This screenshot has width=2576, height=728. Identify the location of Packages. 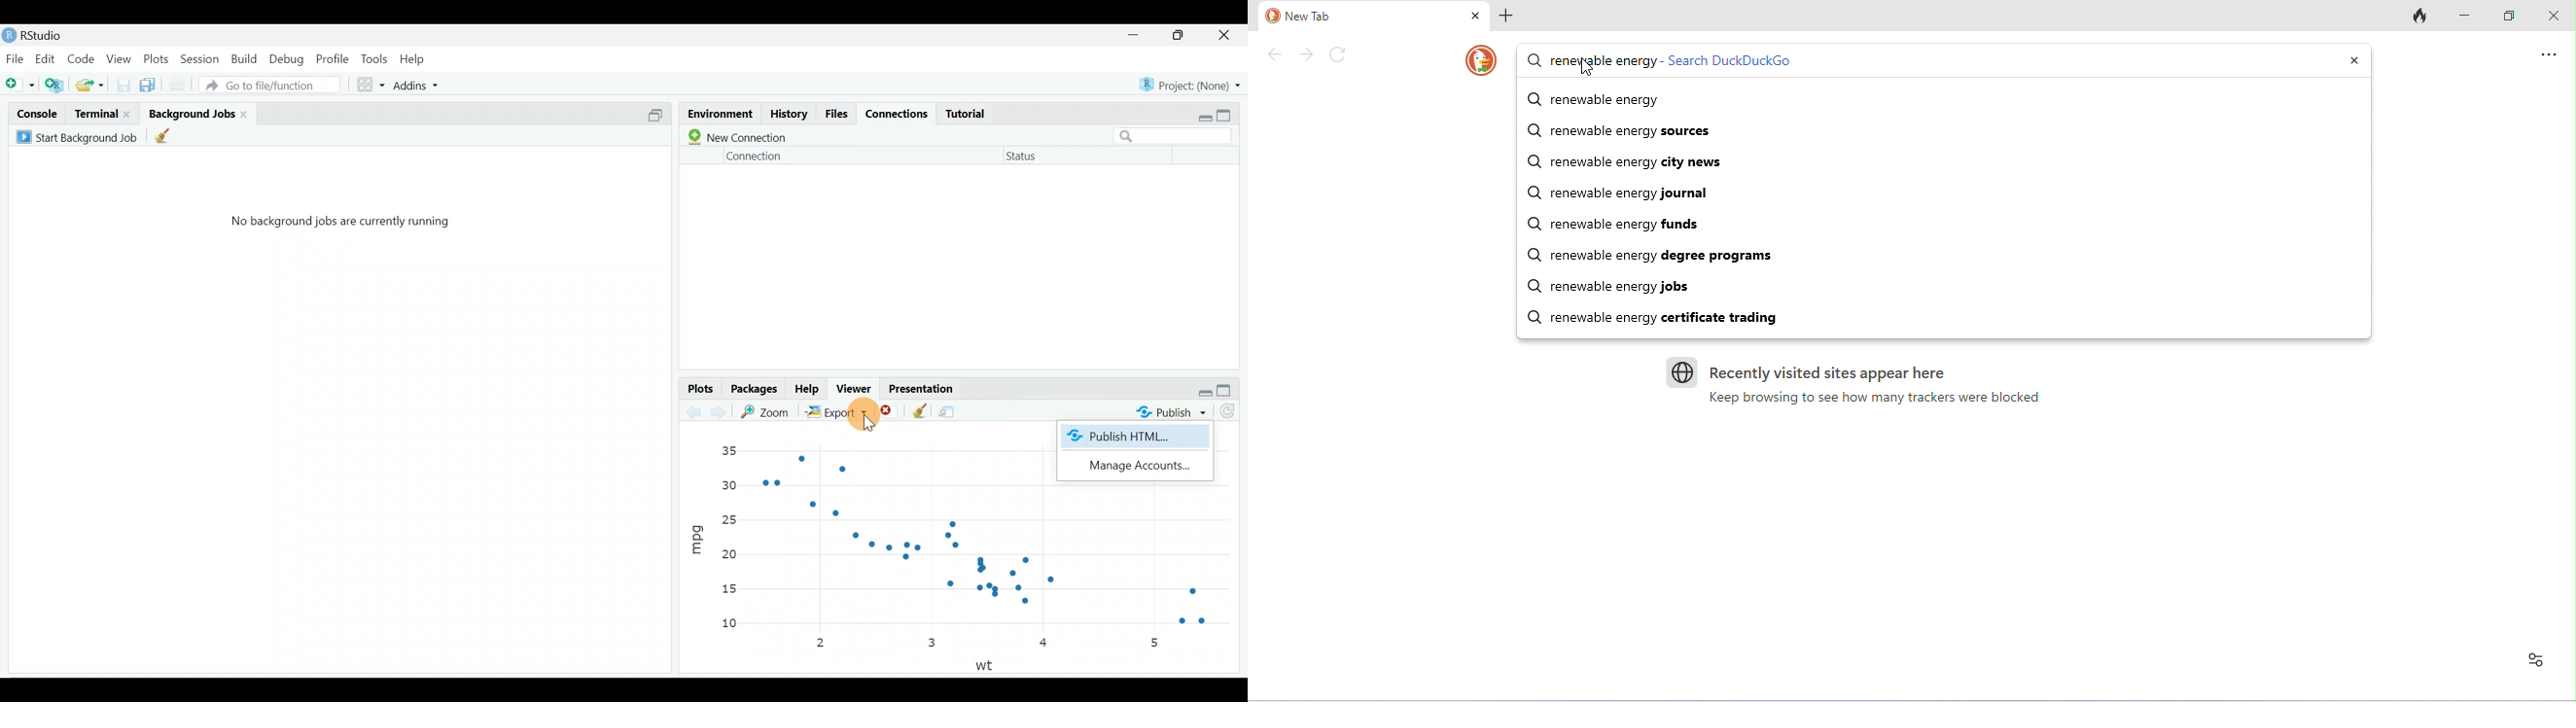
(756, 390).